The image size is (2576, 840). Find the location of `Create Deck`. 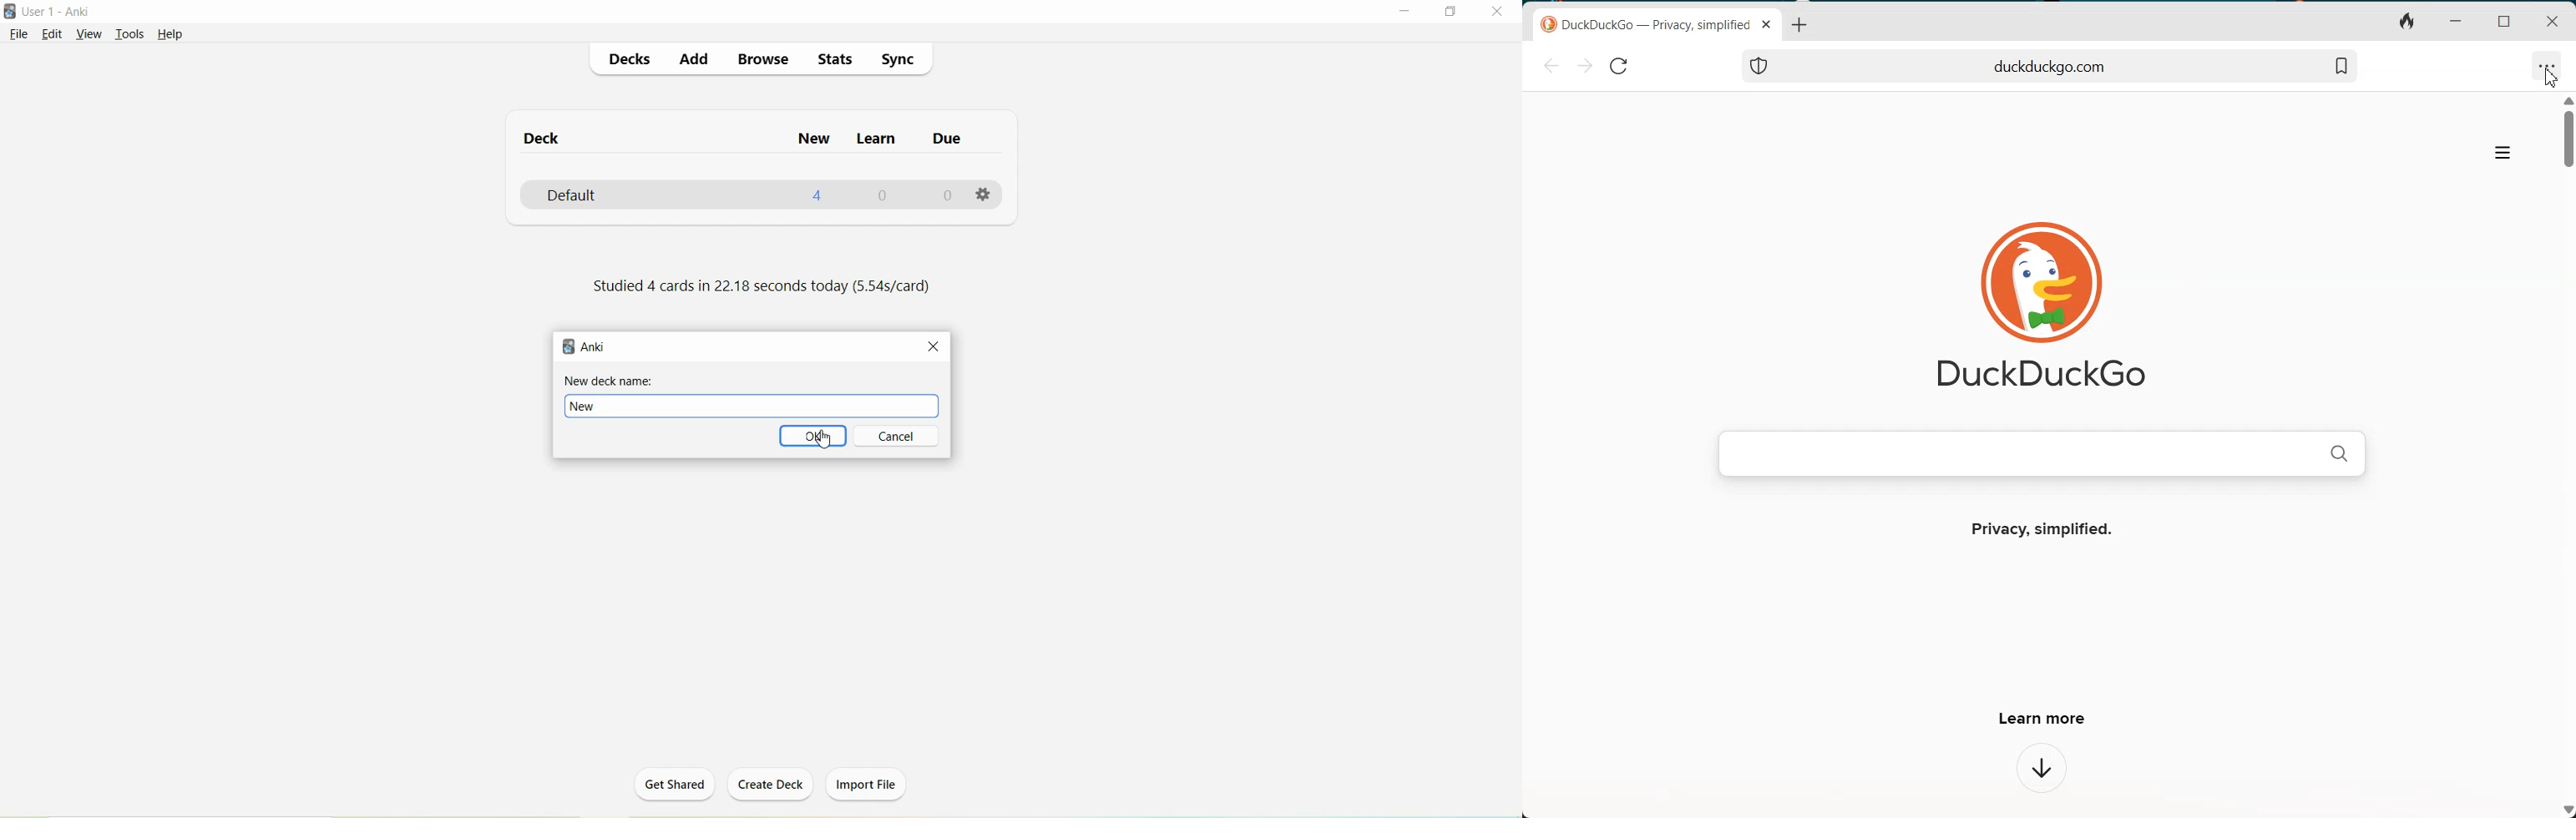

Create Deck is located at coordinates (772, 786).